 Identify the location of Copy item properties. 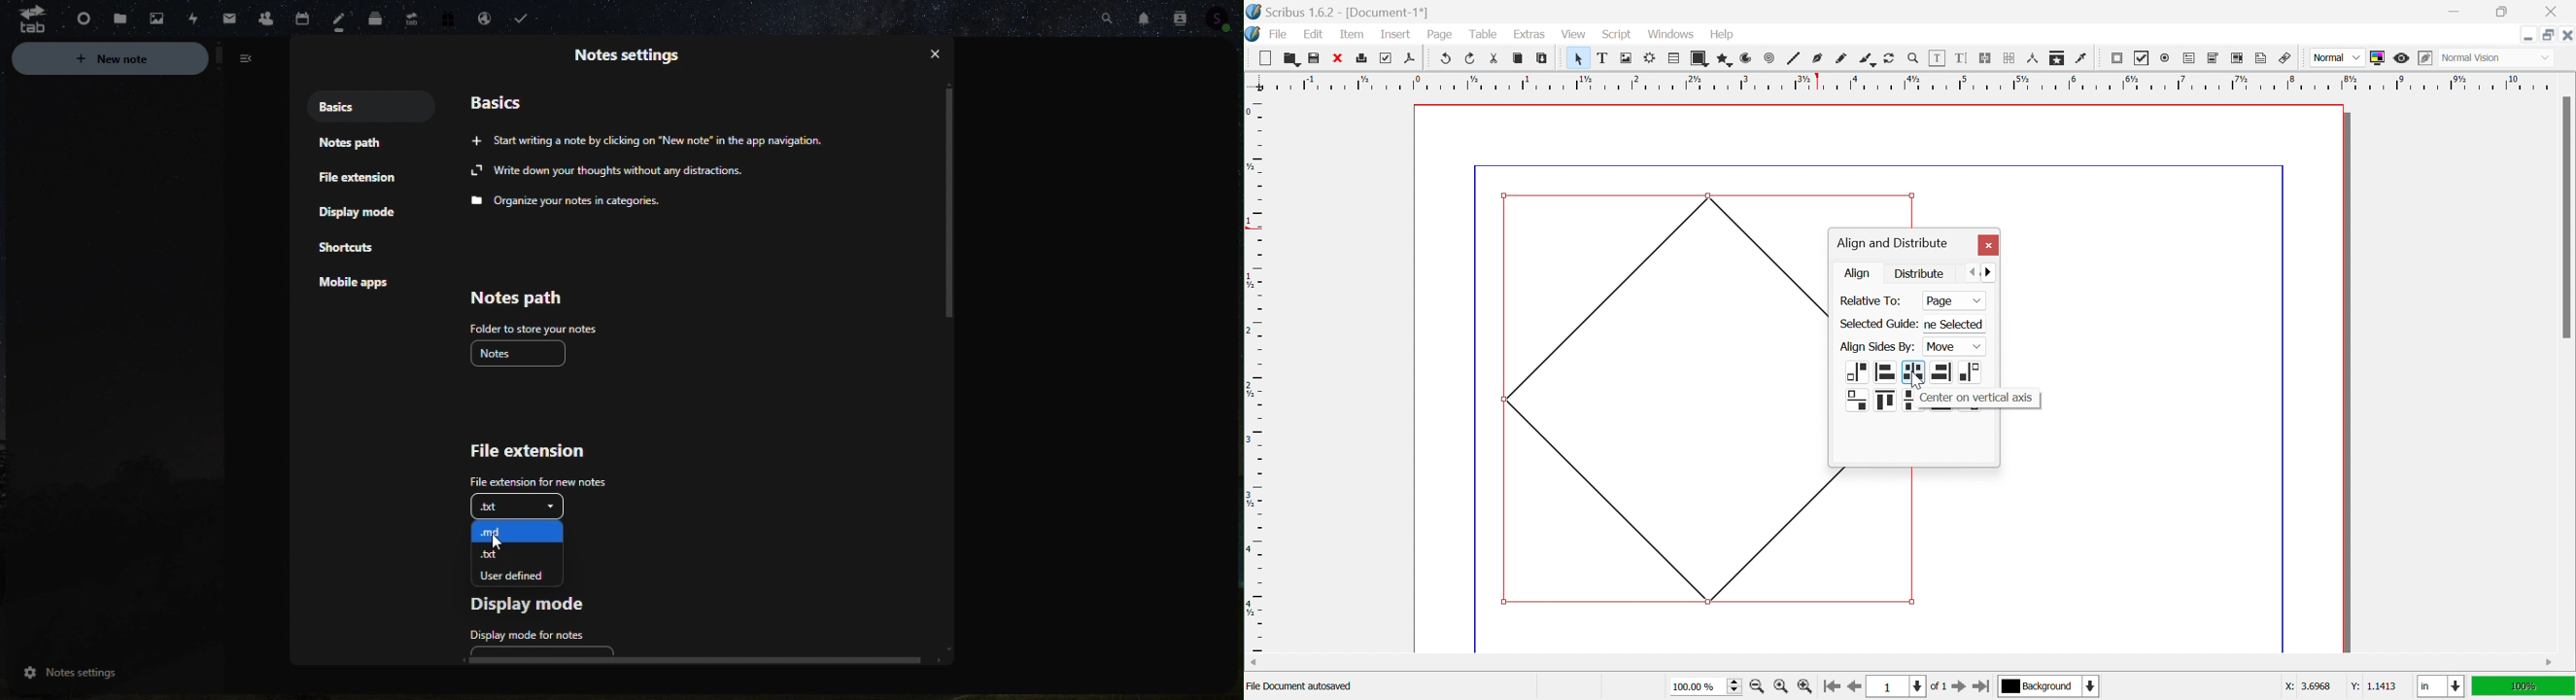
(2056, 59).